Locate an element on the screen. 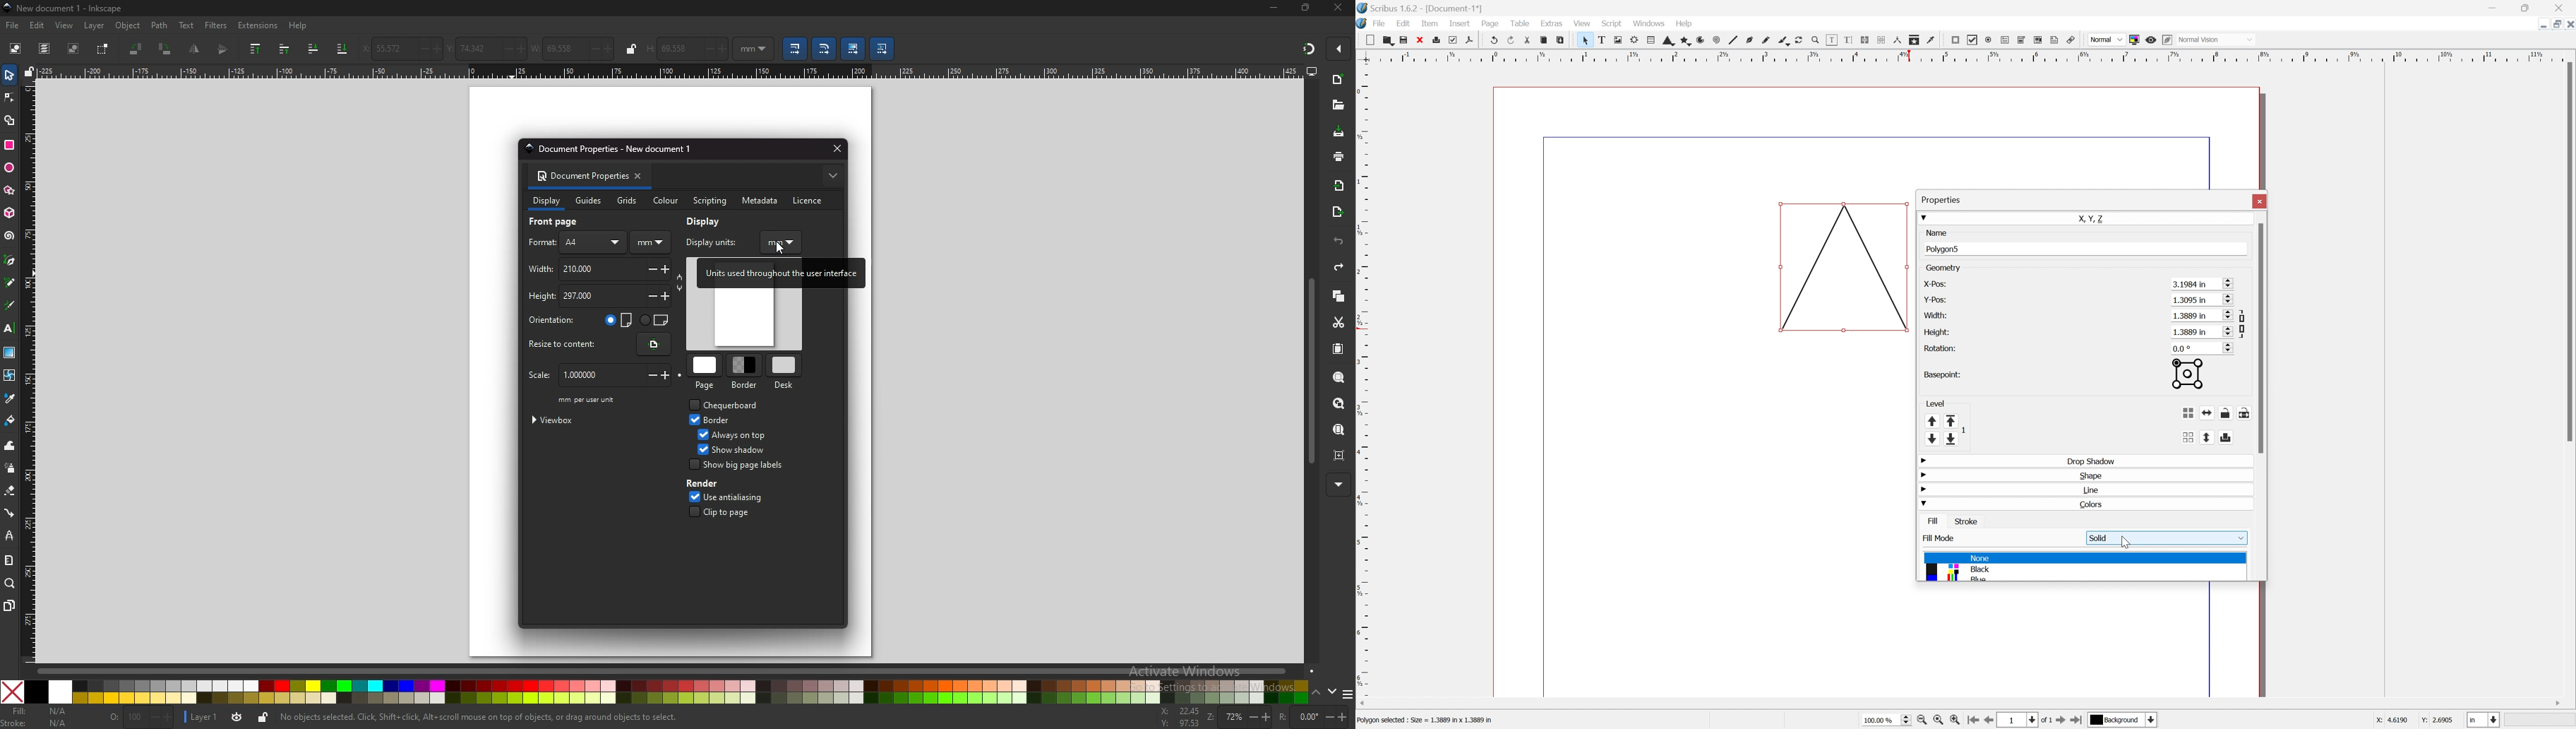 The height and width of the screenshot is (756, 2576). 100.00 % is located at coordinates (1880, 720).